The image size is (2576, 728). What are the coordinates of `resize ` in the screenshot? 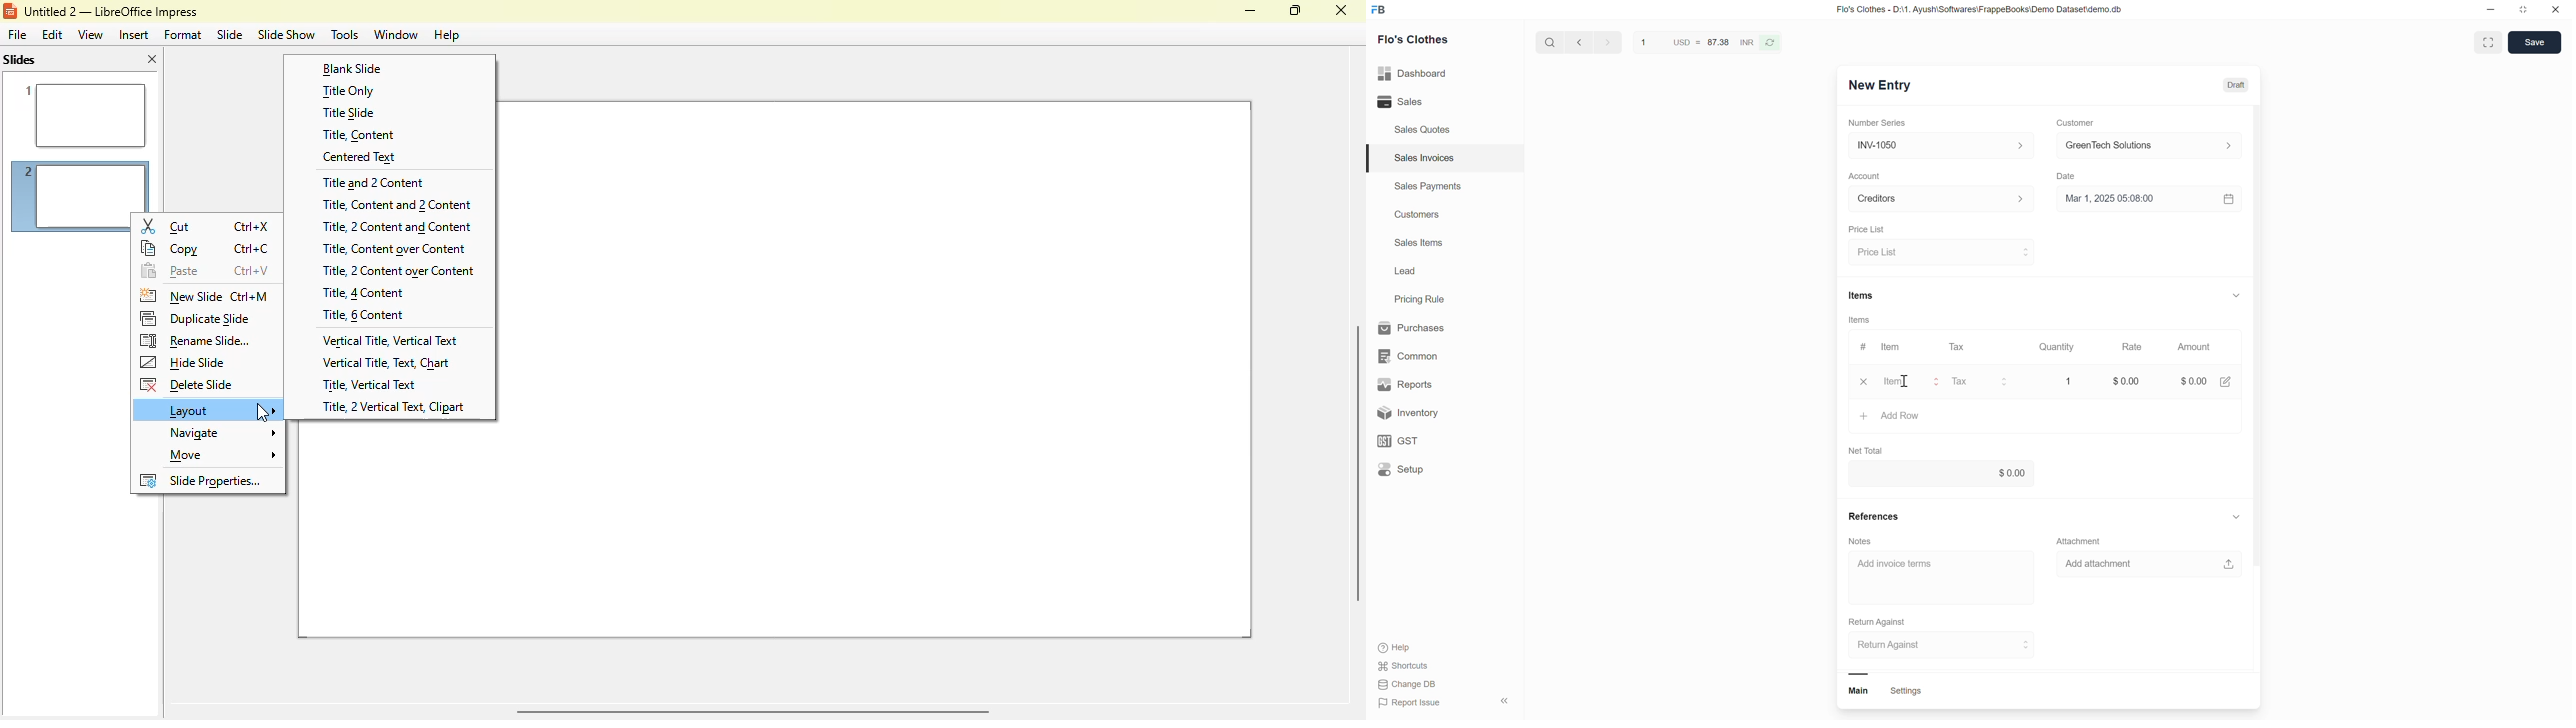 It's located at (2528, 12).